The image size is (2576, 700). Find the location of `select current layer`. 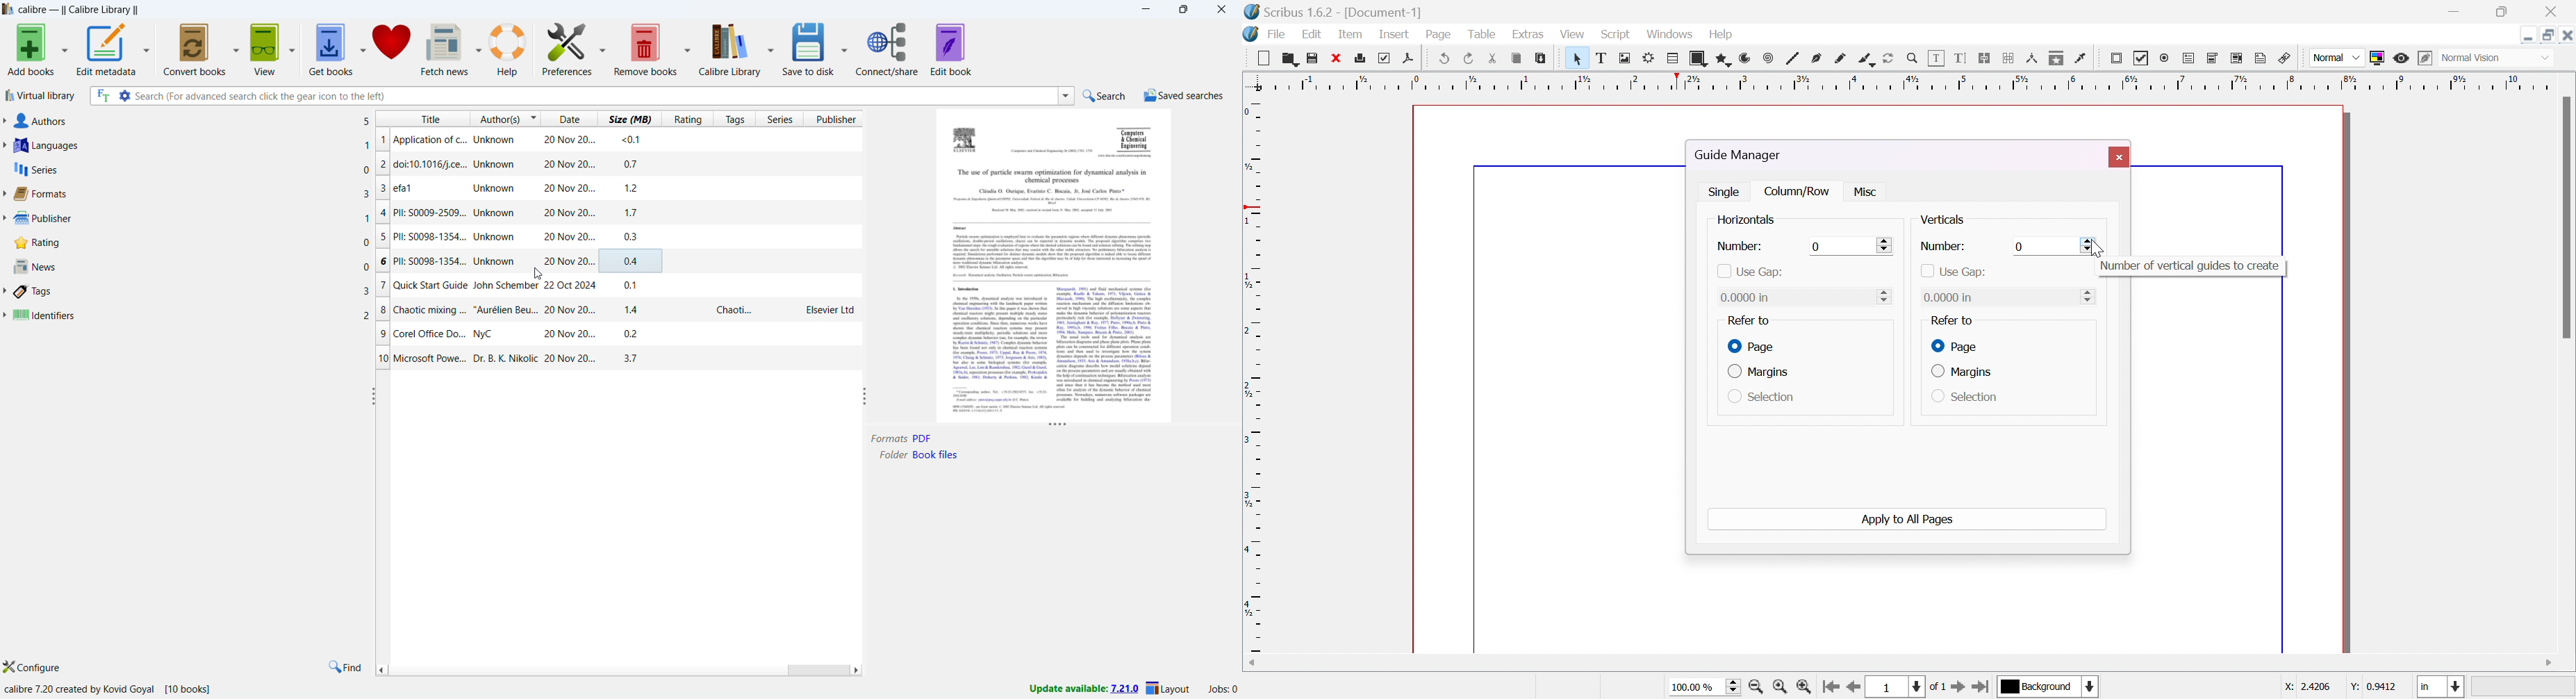

select current layer is located at coordinates (2038, 686).